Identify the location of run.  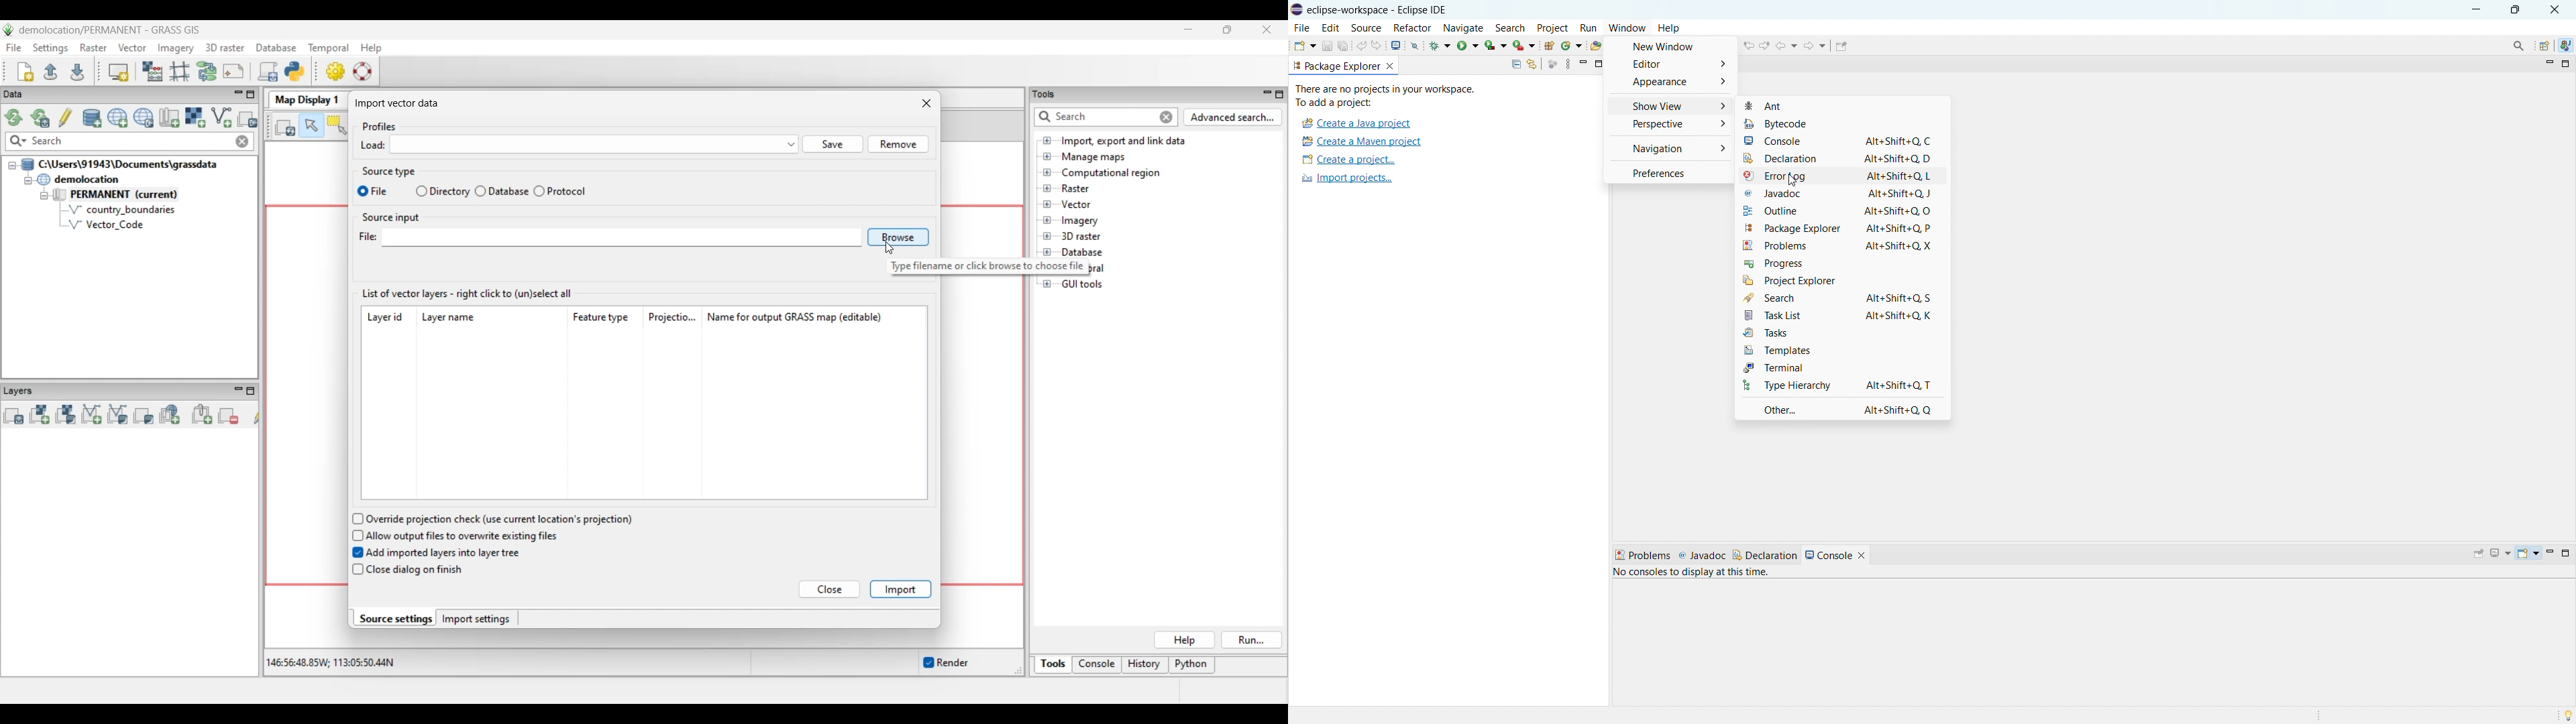
(1588, 27).